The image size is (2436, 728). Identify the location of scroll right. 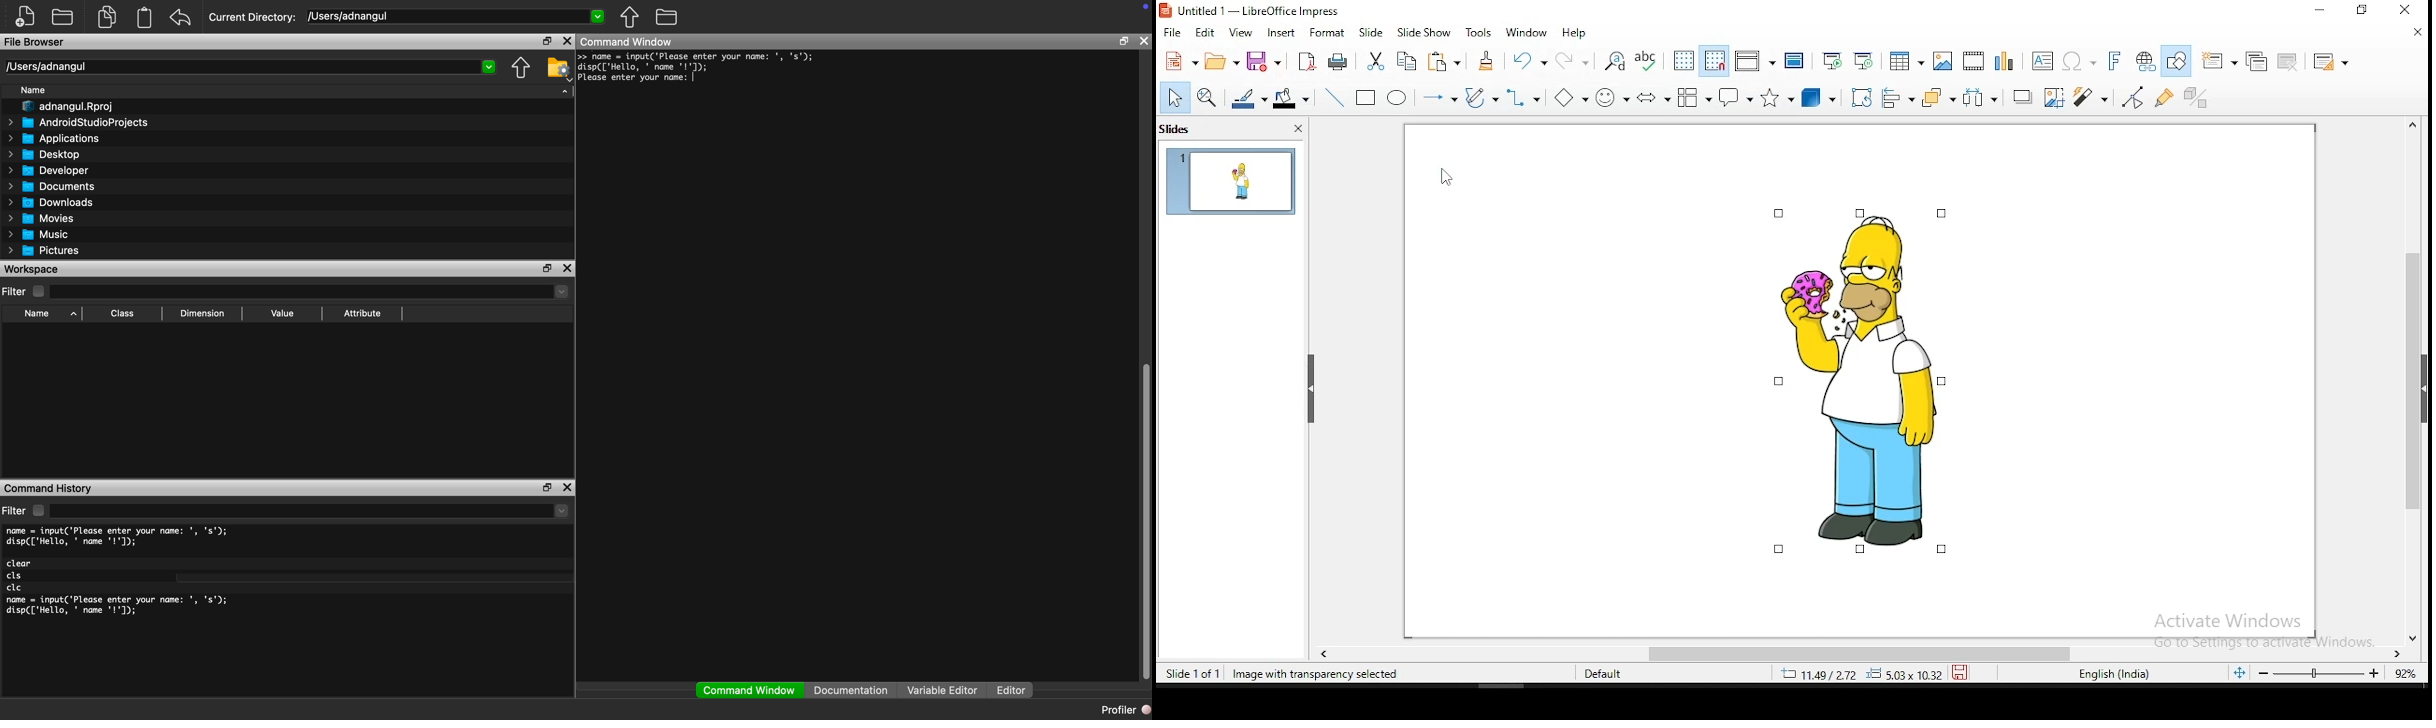
(2399, 655).